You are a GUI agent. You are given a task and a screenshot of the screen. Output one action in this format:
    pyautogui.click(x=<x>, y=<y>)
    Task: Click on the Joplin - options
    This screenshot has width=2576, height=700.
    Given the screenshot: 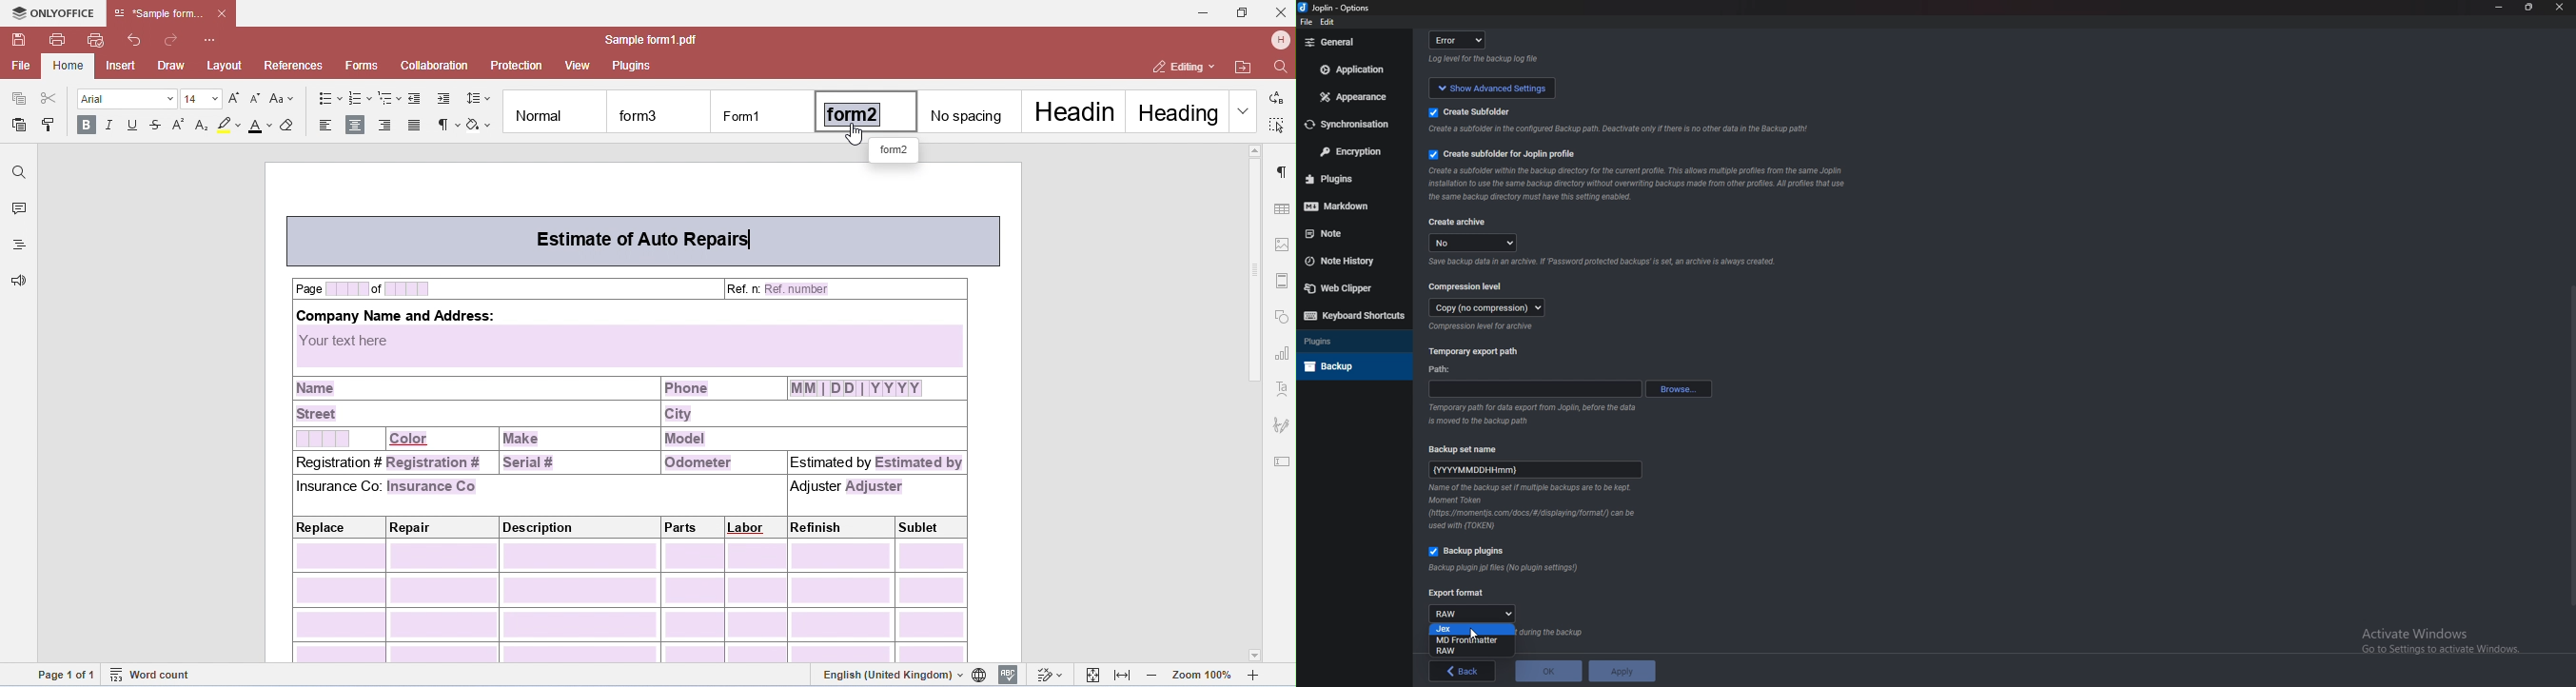 What is the action you would take?
    pyautogui.click(x=1337, y=9)
    